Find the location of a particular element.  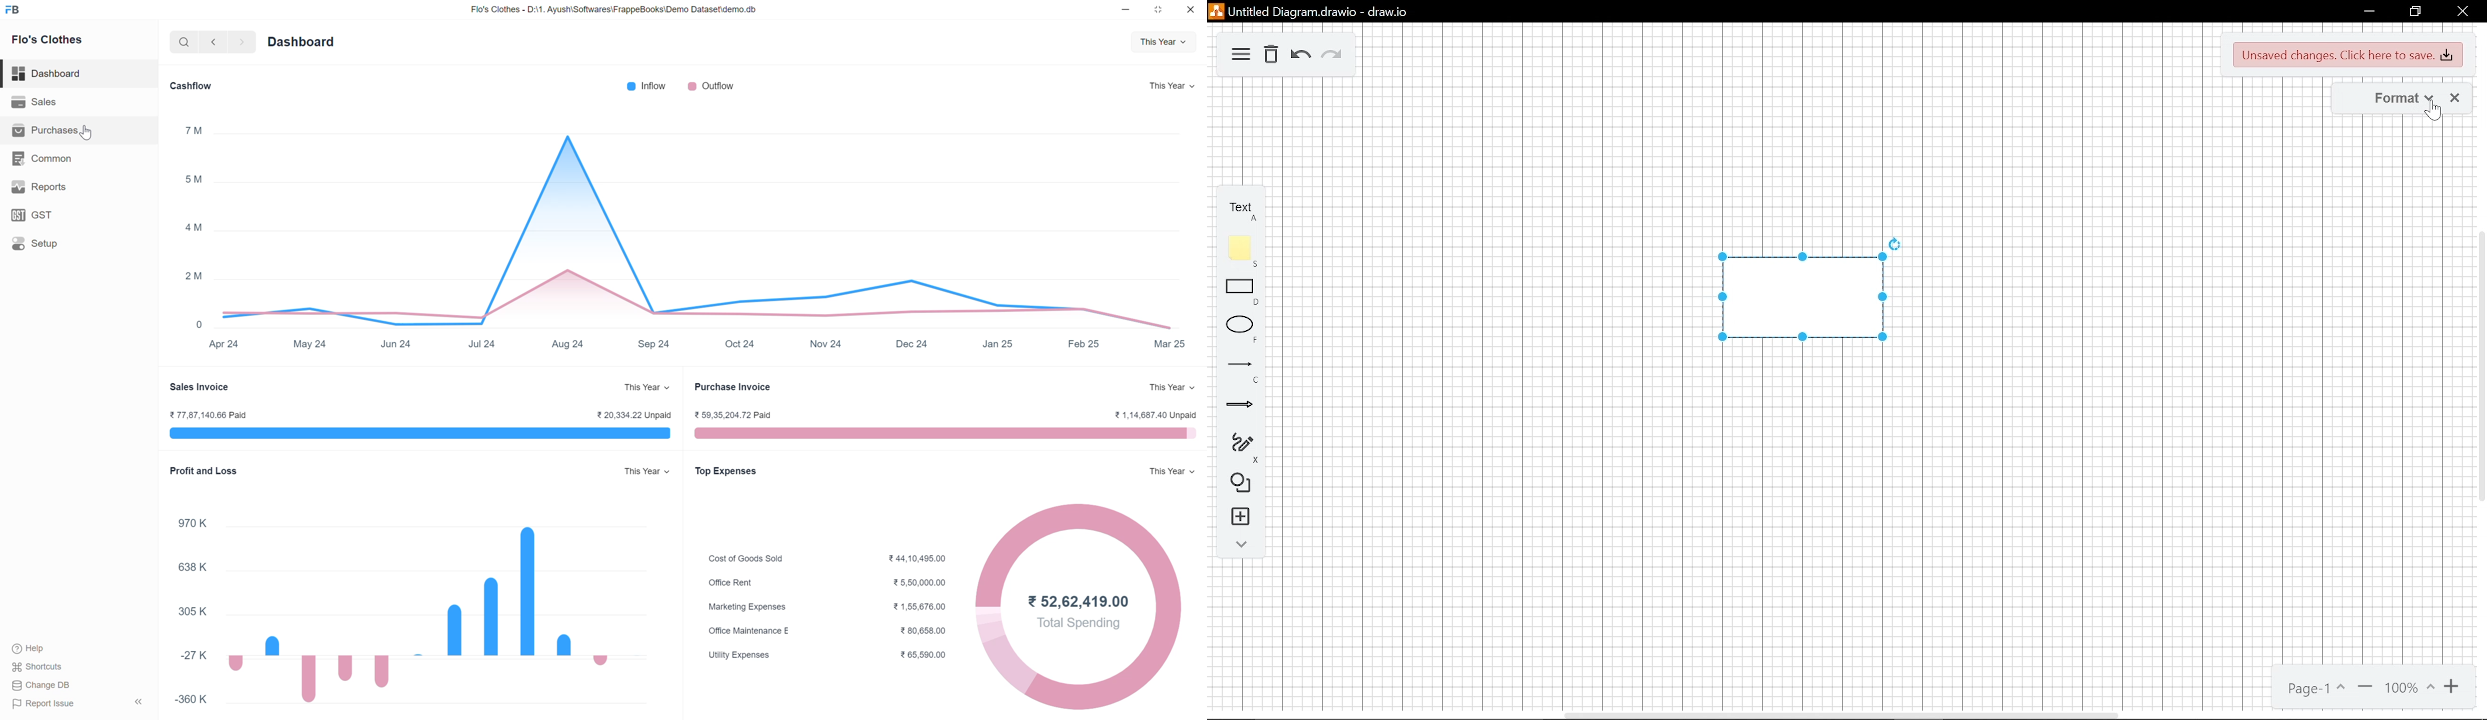

aug 24 is located at coordinates (567, 344).